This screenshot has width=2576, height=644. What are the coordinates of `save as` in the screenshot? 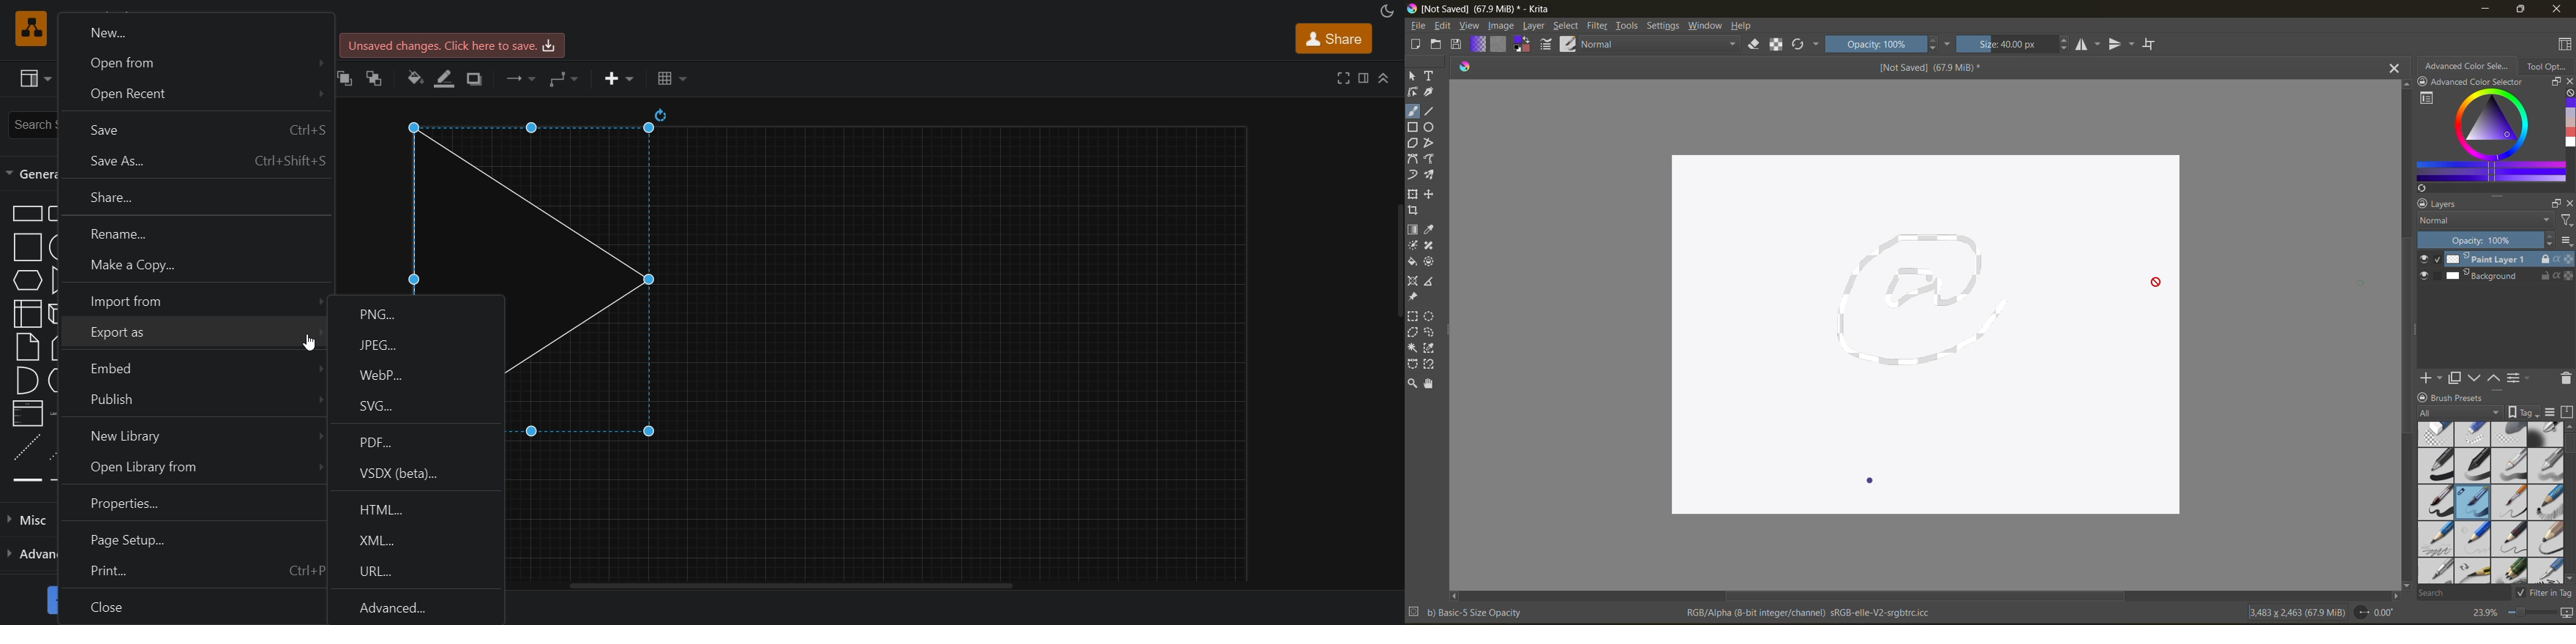 It's located at (192, 162).